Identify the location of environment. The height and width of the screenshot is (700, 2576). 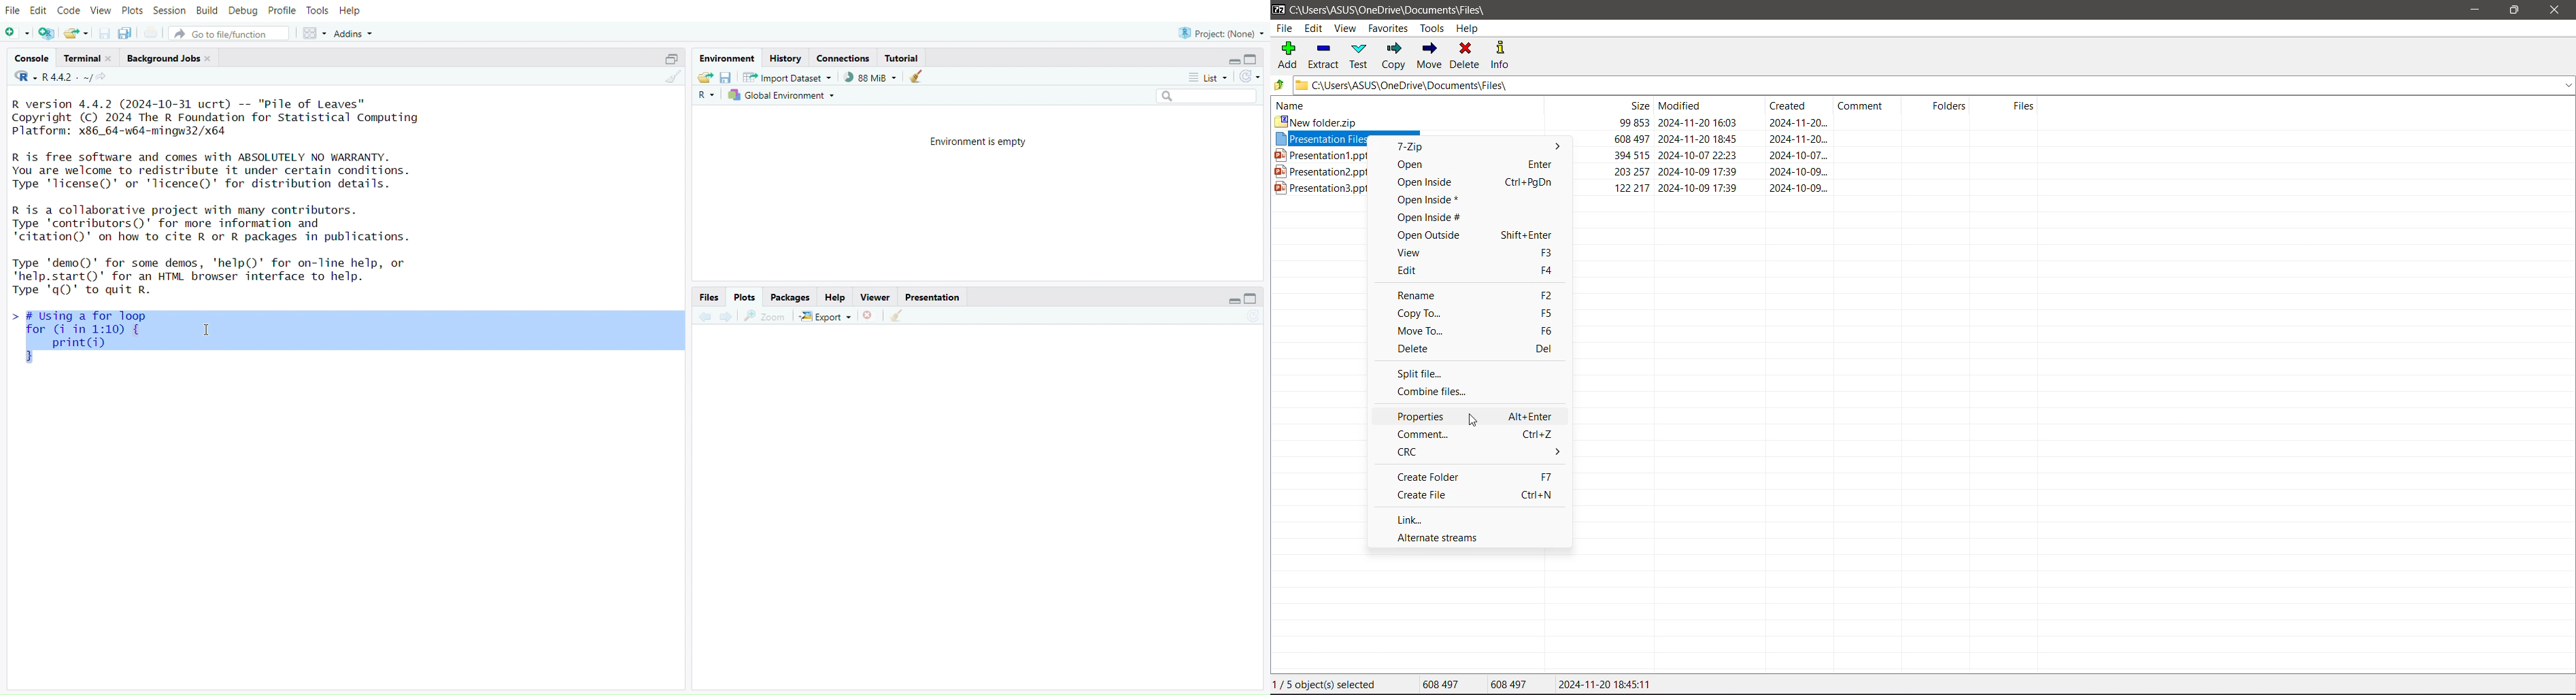
(727, 60).